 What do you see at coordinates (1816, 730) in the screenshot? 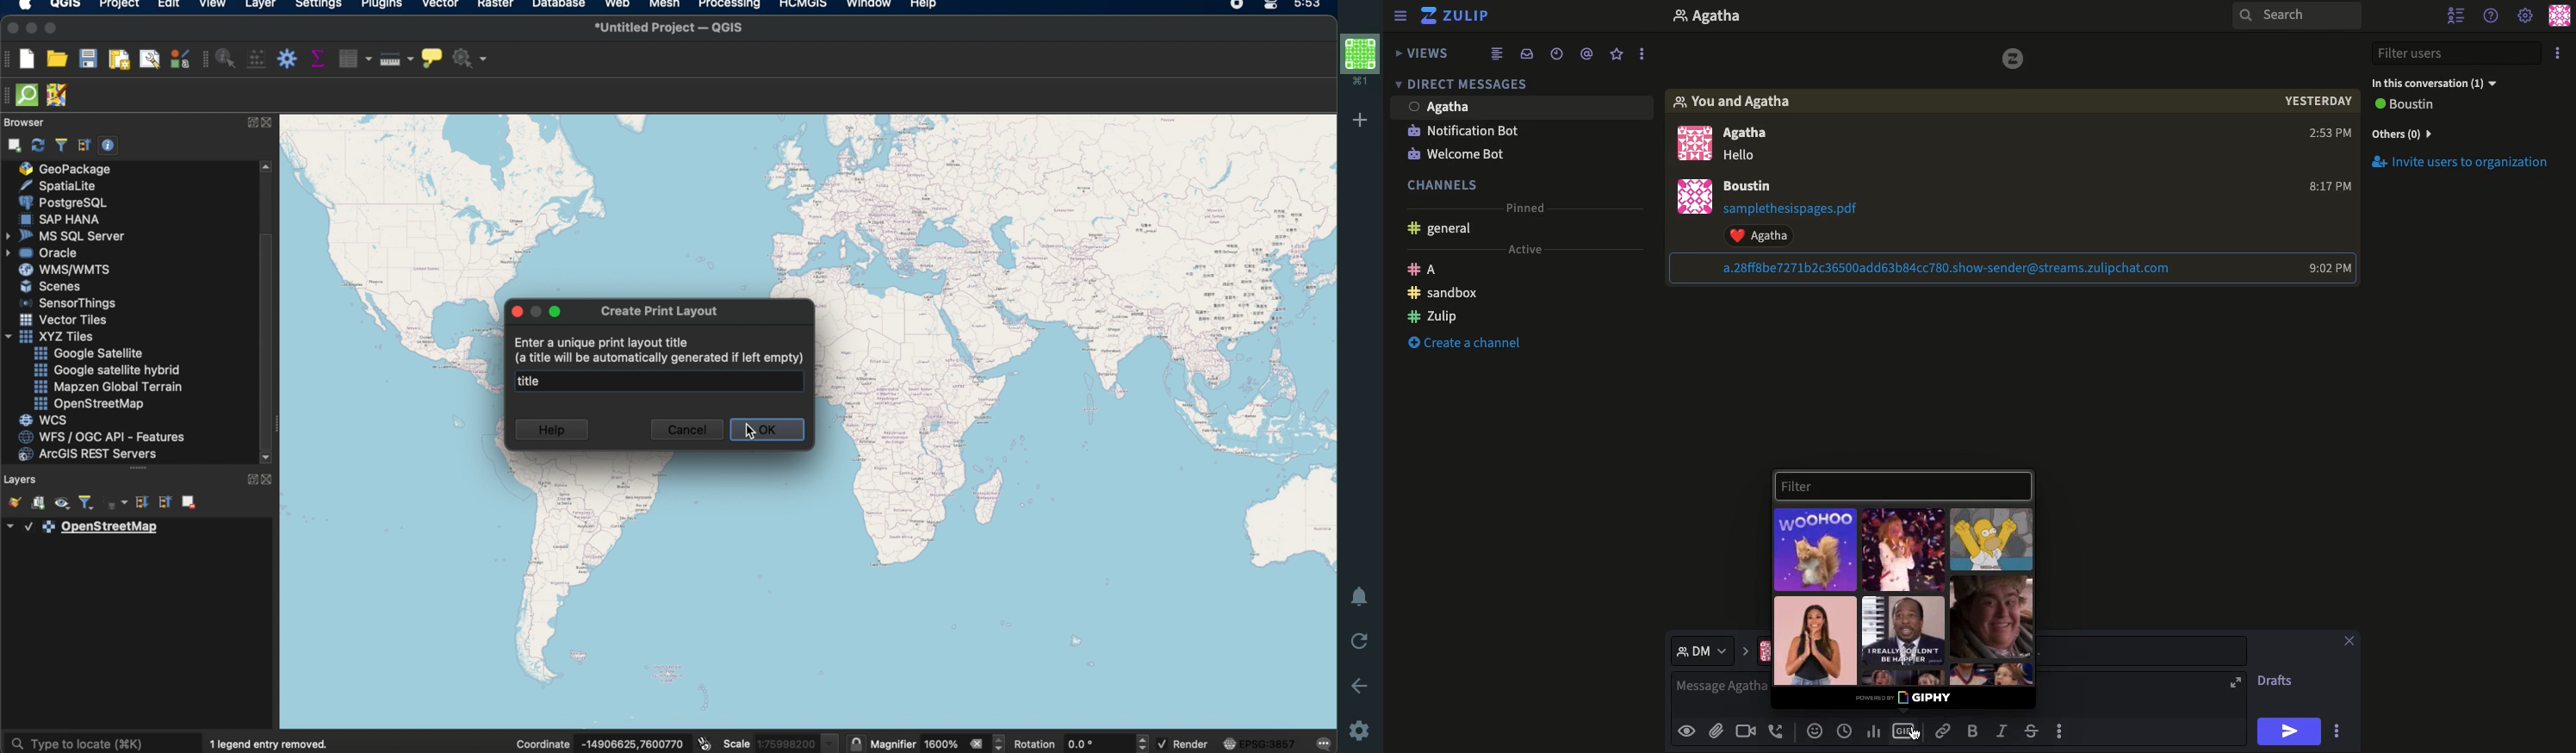
I see `Add reaction` at bounding box center [1816, 730].